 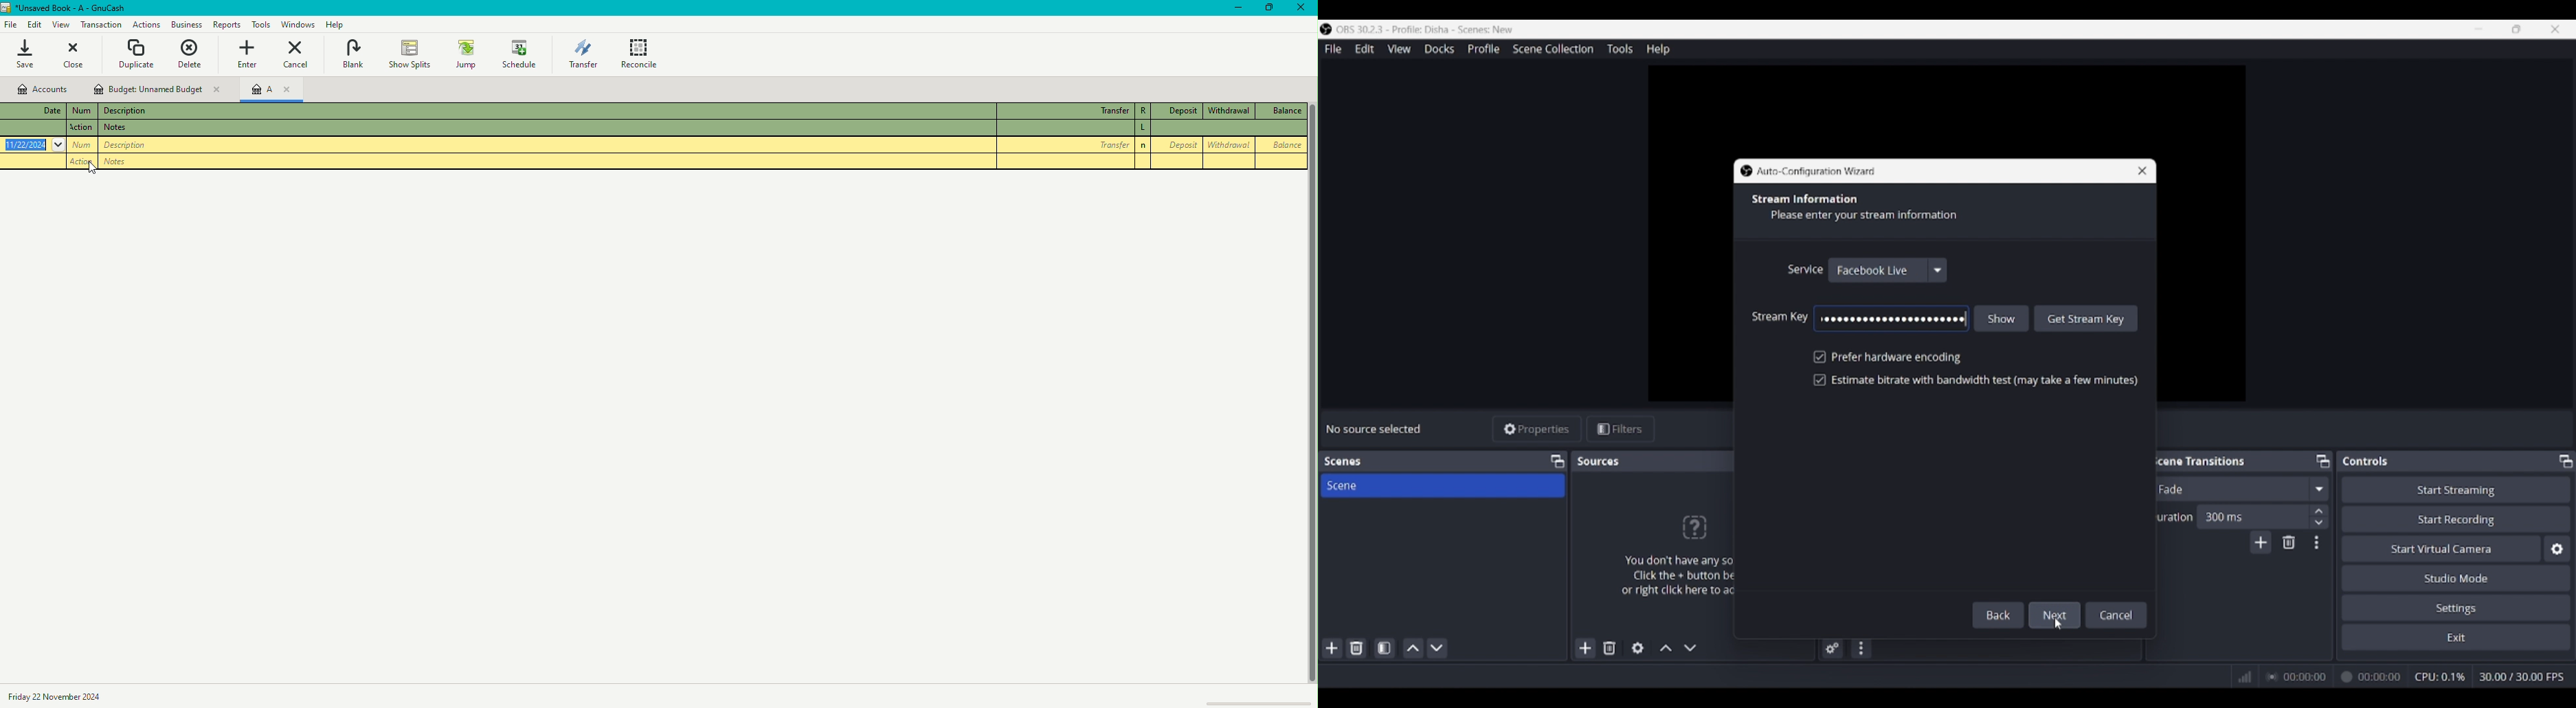 I want to click on Properties, so click(x=1537, y=429).